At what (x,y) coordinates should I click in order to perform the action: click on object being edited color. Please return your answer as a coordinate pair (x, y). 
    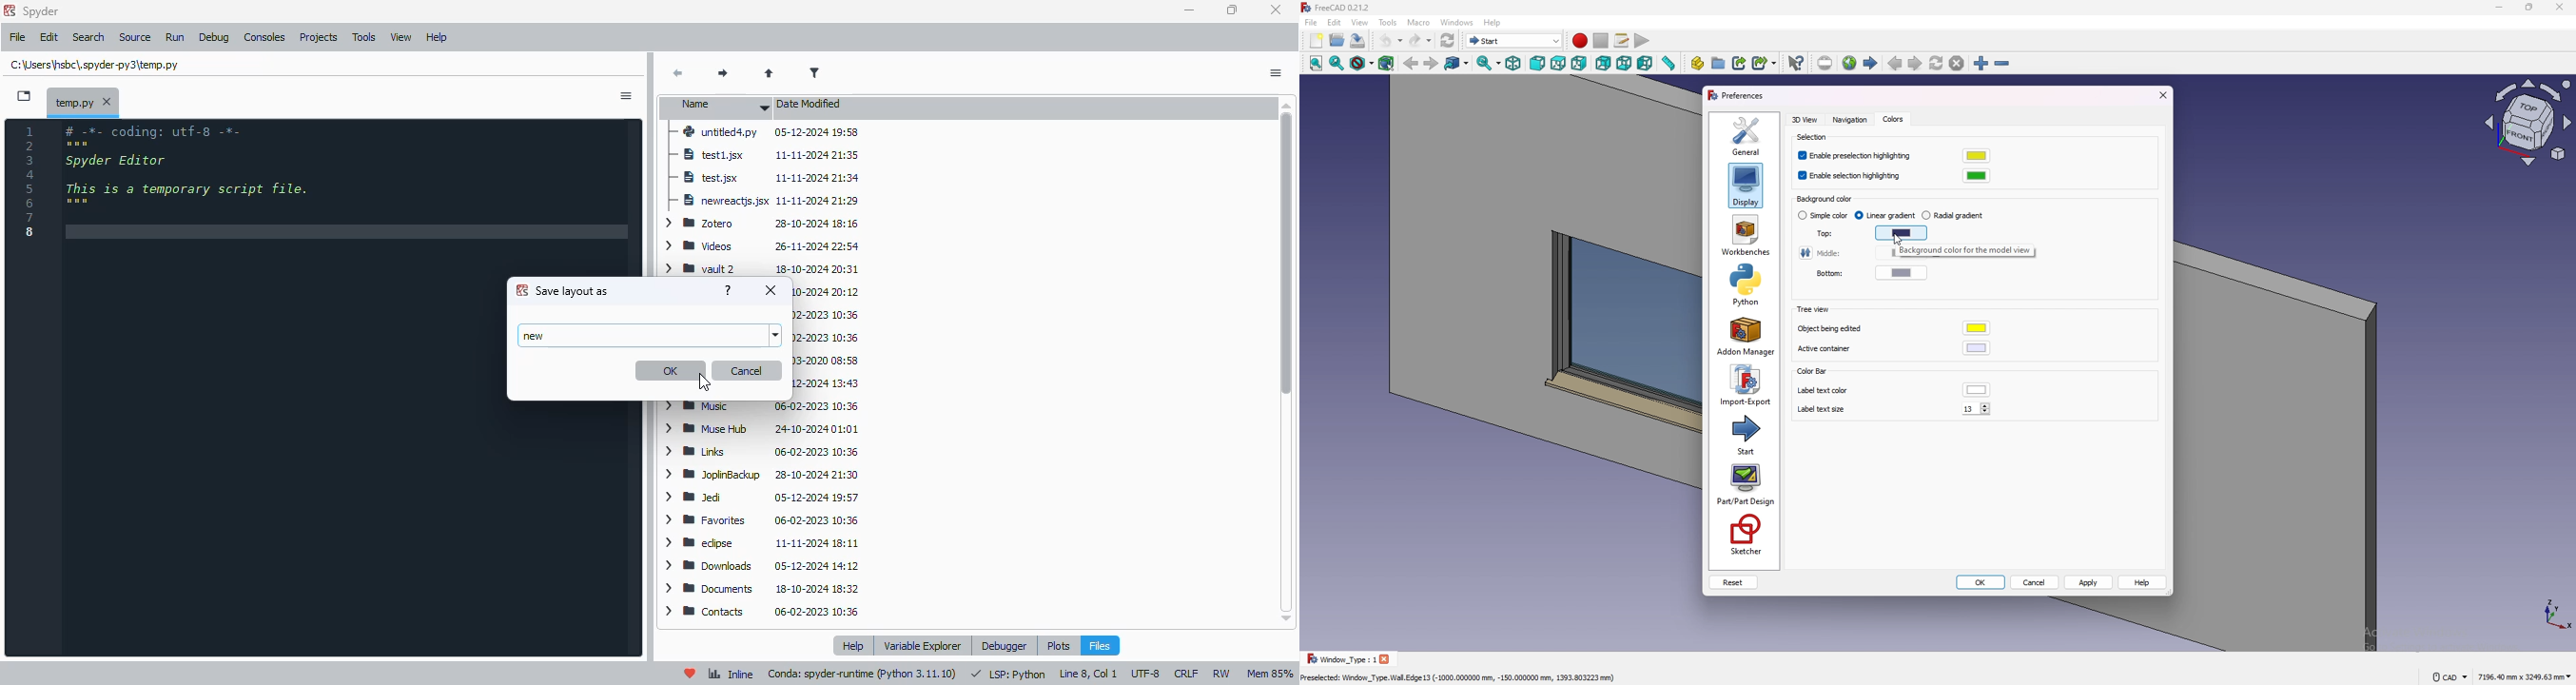
    Looking at the image, I should click on (1978, 329).